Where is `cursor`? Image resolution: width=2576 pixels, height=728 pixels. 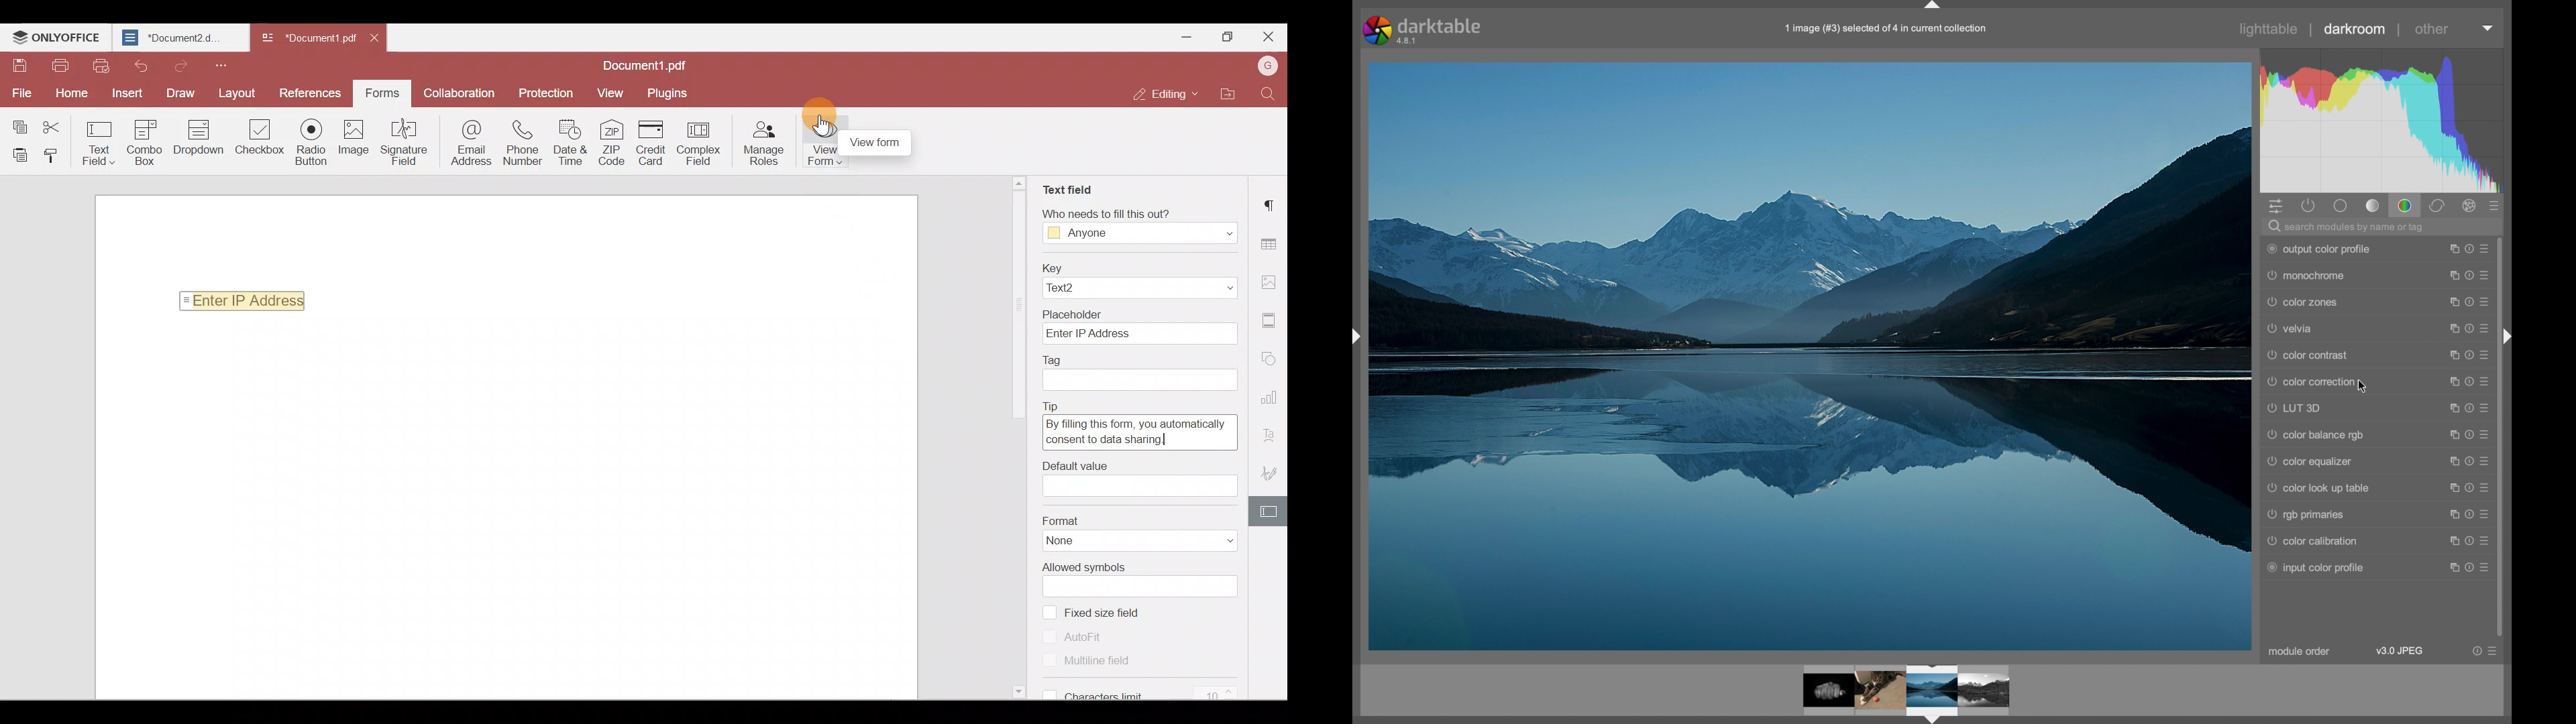
cursor is located at coordinates (2364, 389).